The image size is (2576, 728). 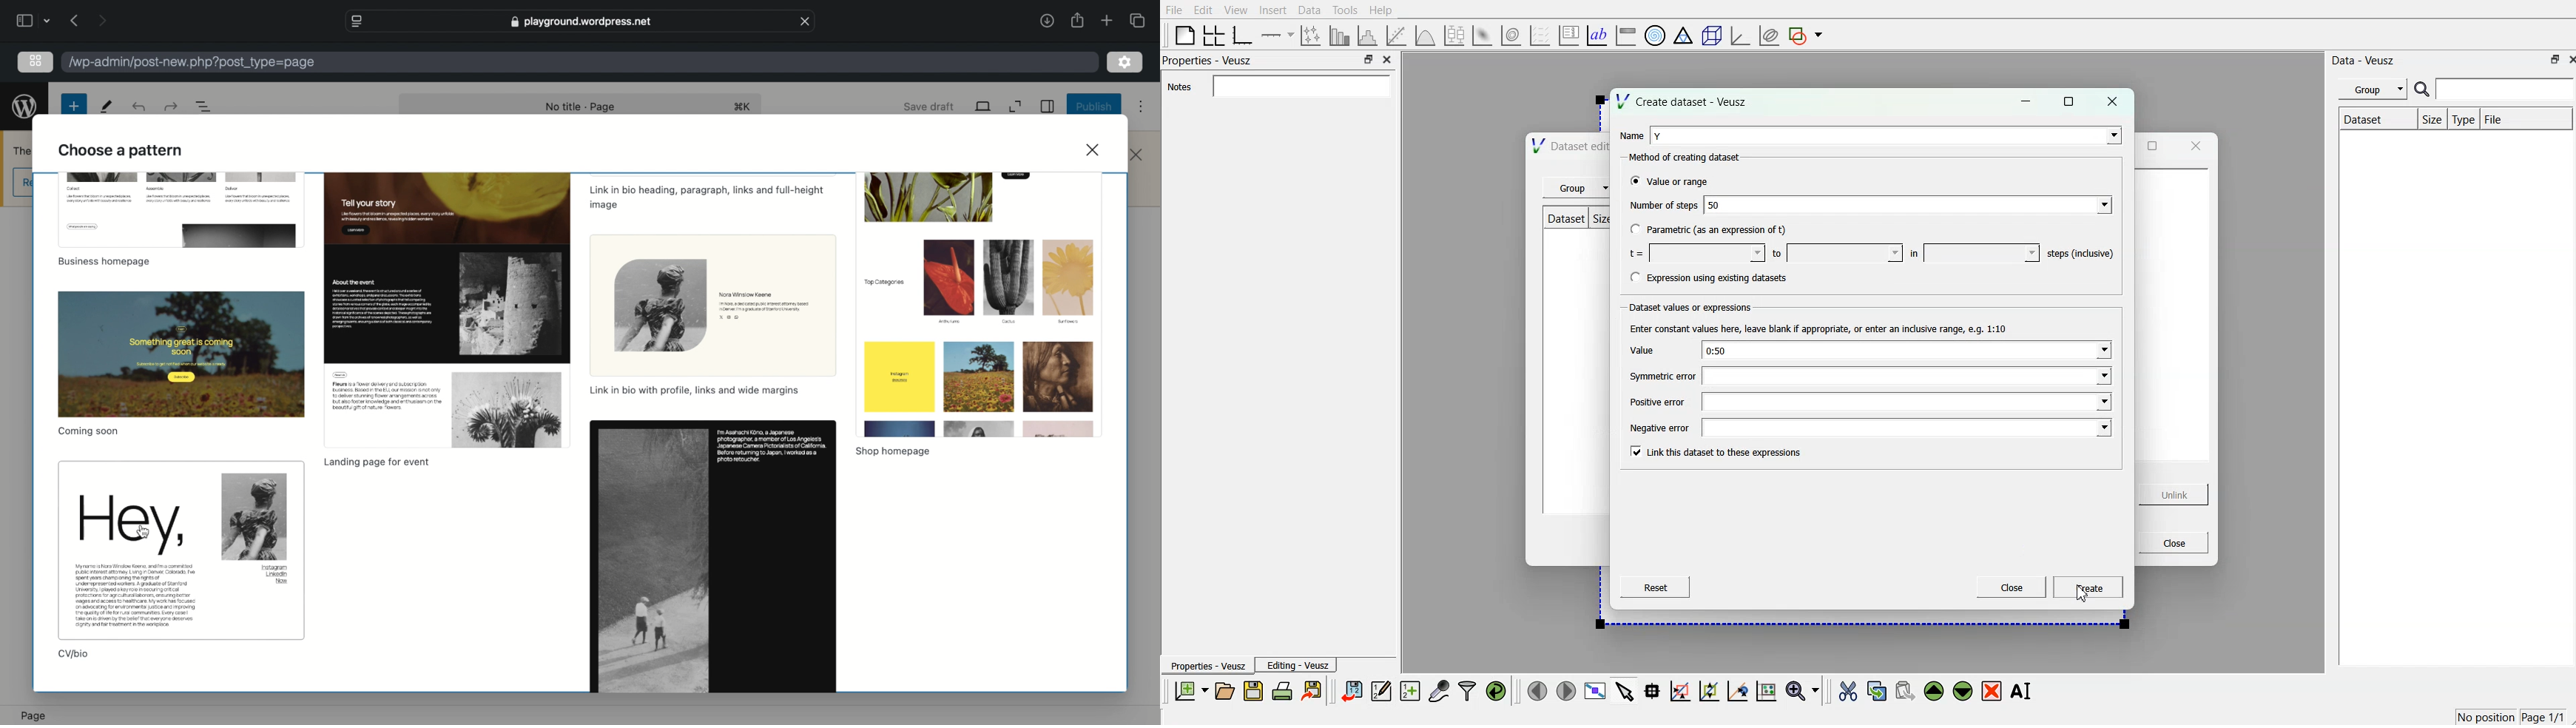 What do you see at coordinates (707, 199) in the screenshot?
I see `link in bio, heading, paragraph, links and full-height image` at bounding box center [707, 199].